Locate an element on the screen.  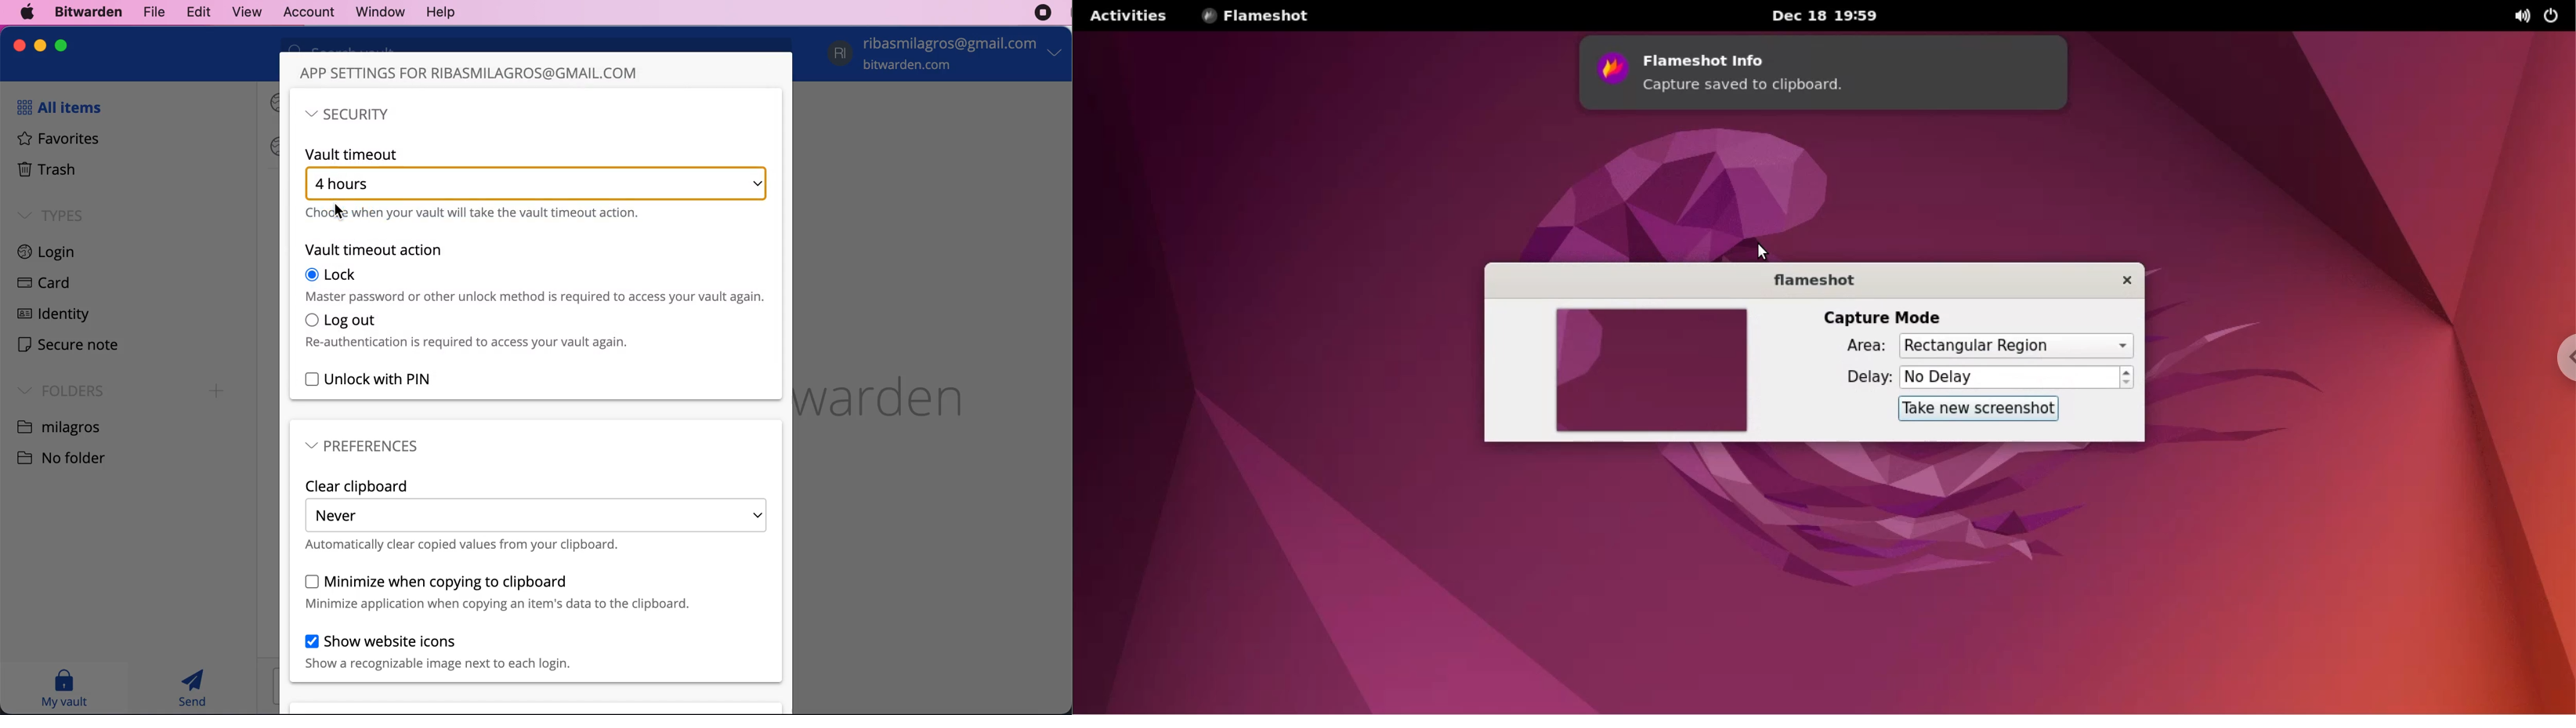
secure note is located at coordinates (67, 346).